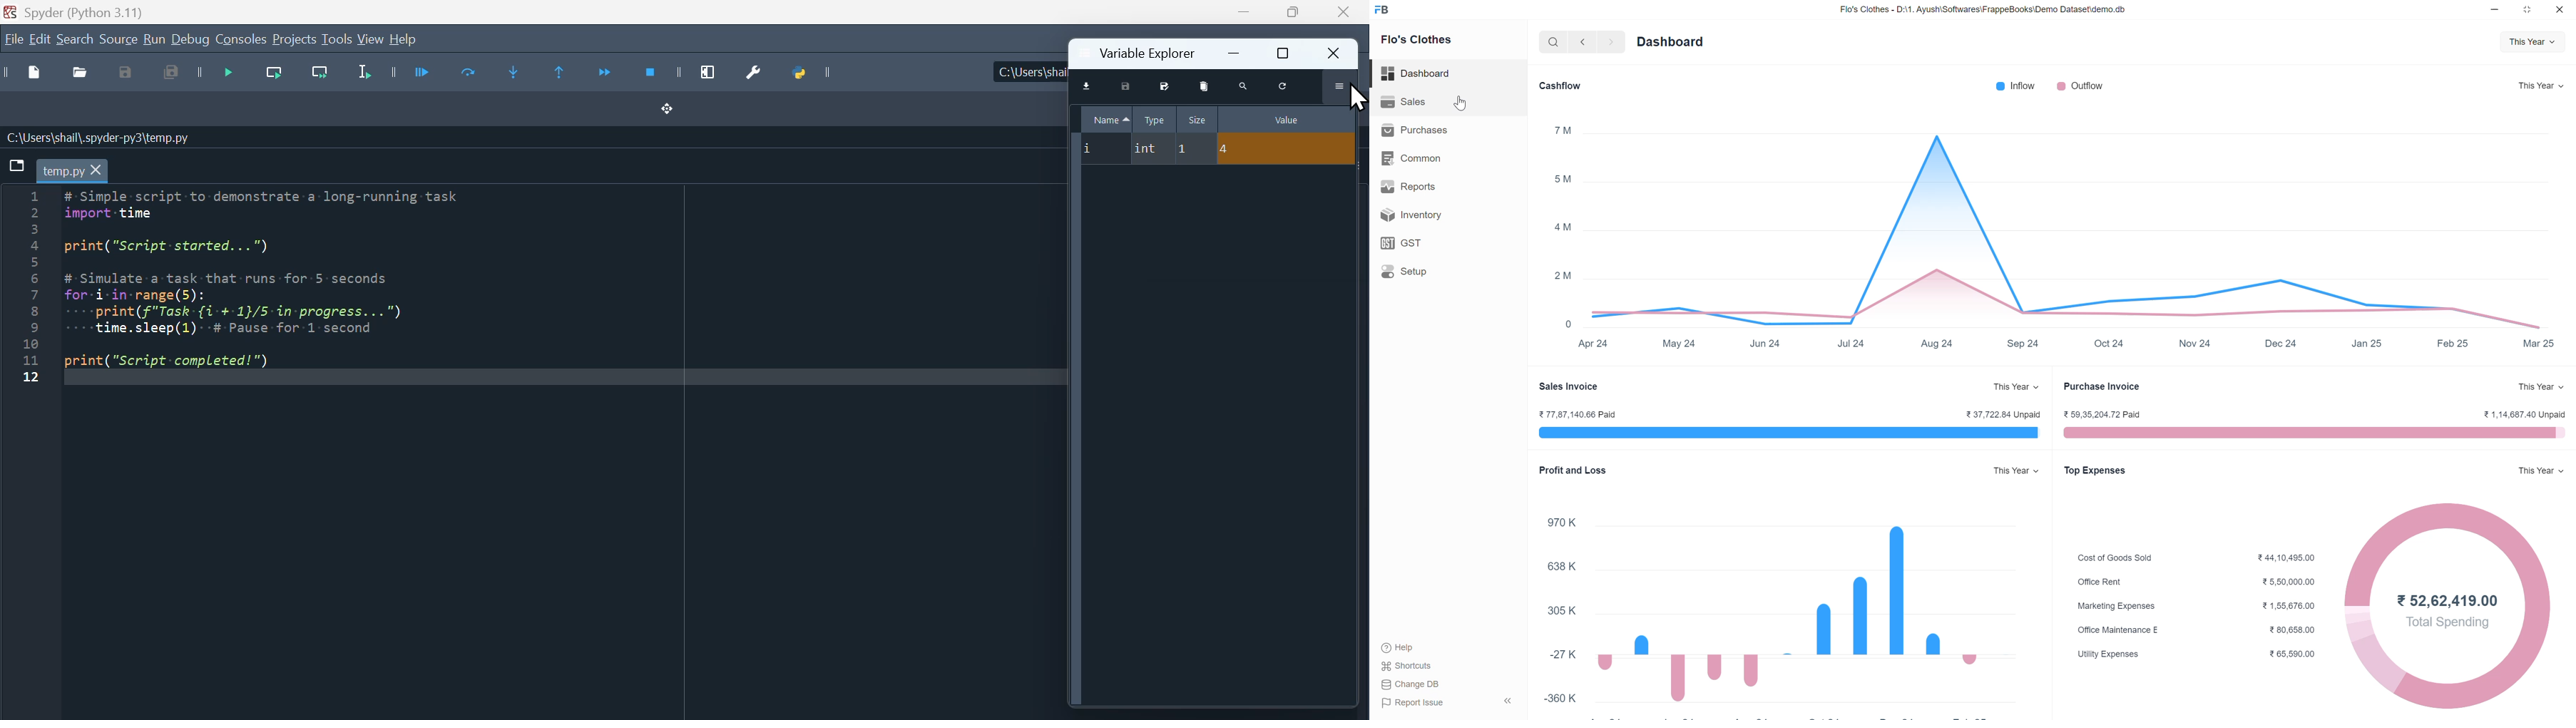 This screenshot has height=728, width=2576. What do you see at coordinates (1461, 105) in the screenshot?
I see `cursor` at bounding box center [1461, 105].